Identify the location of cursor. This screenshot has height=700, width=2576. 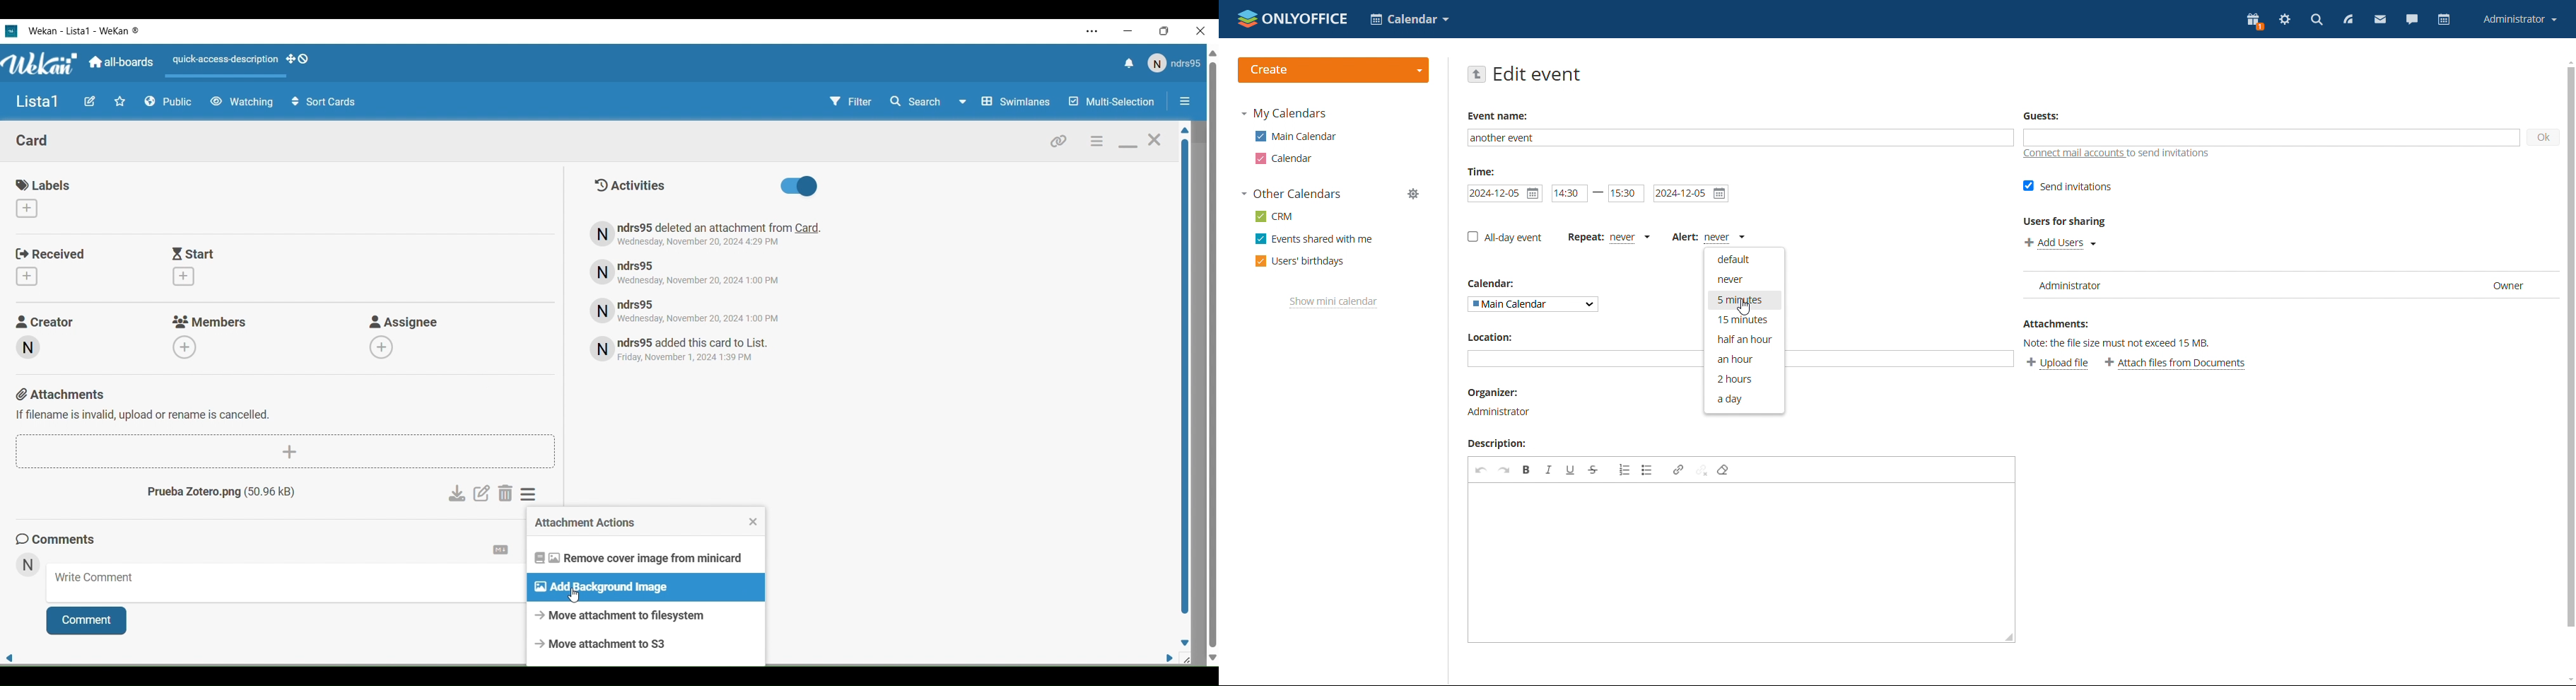
(1746, 308).